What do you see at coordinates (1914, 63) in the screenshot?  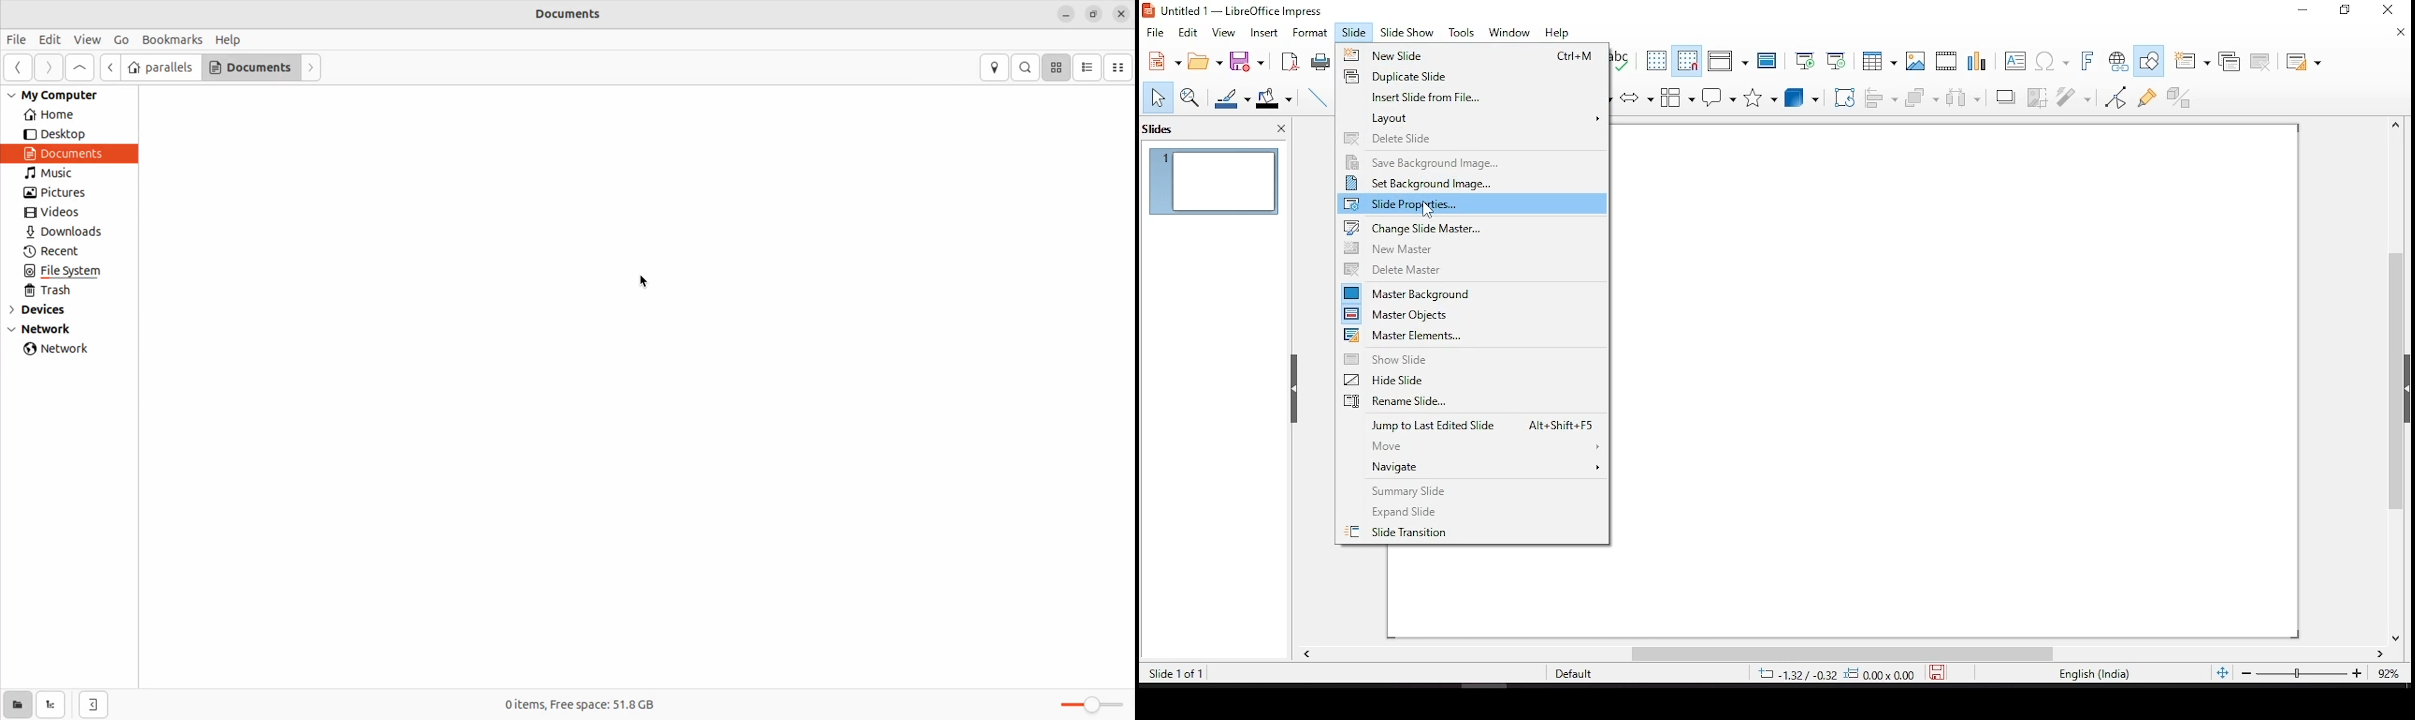 I see `` at bounding box center [1914, 63].